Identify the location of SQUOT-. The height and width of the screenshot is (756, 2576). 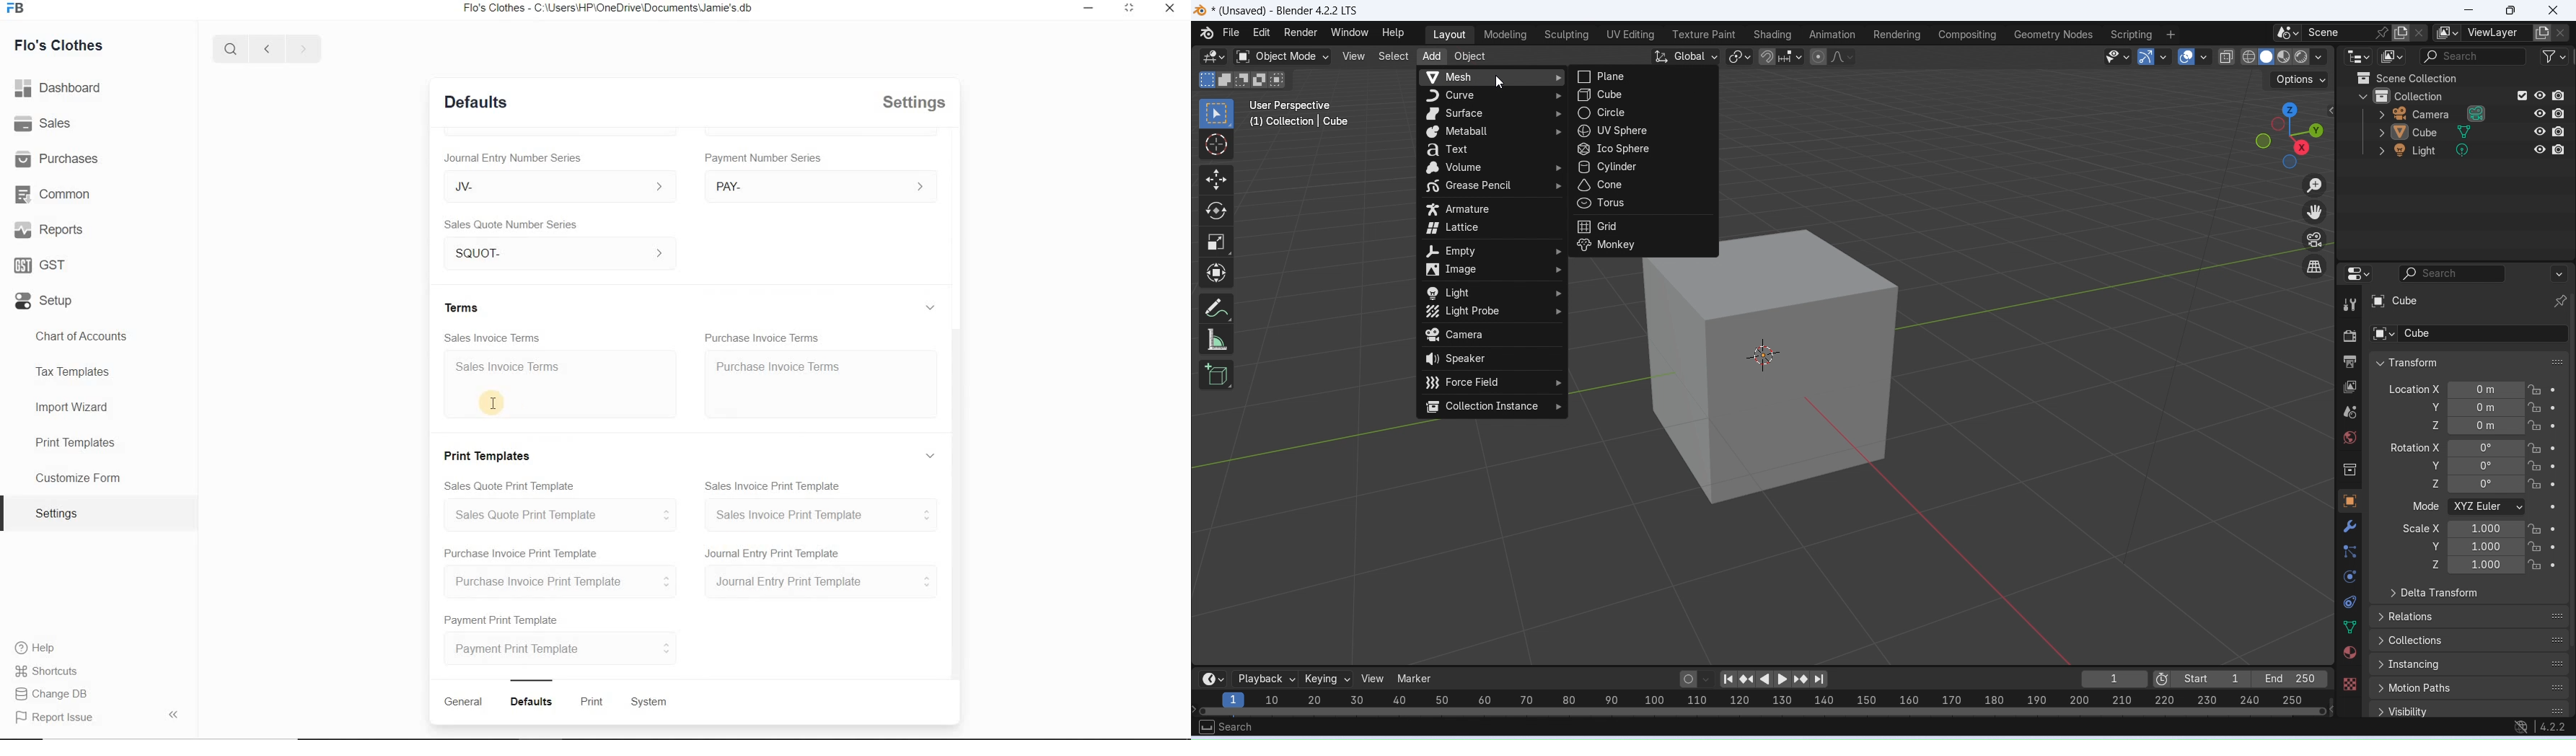
(559, 253).